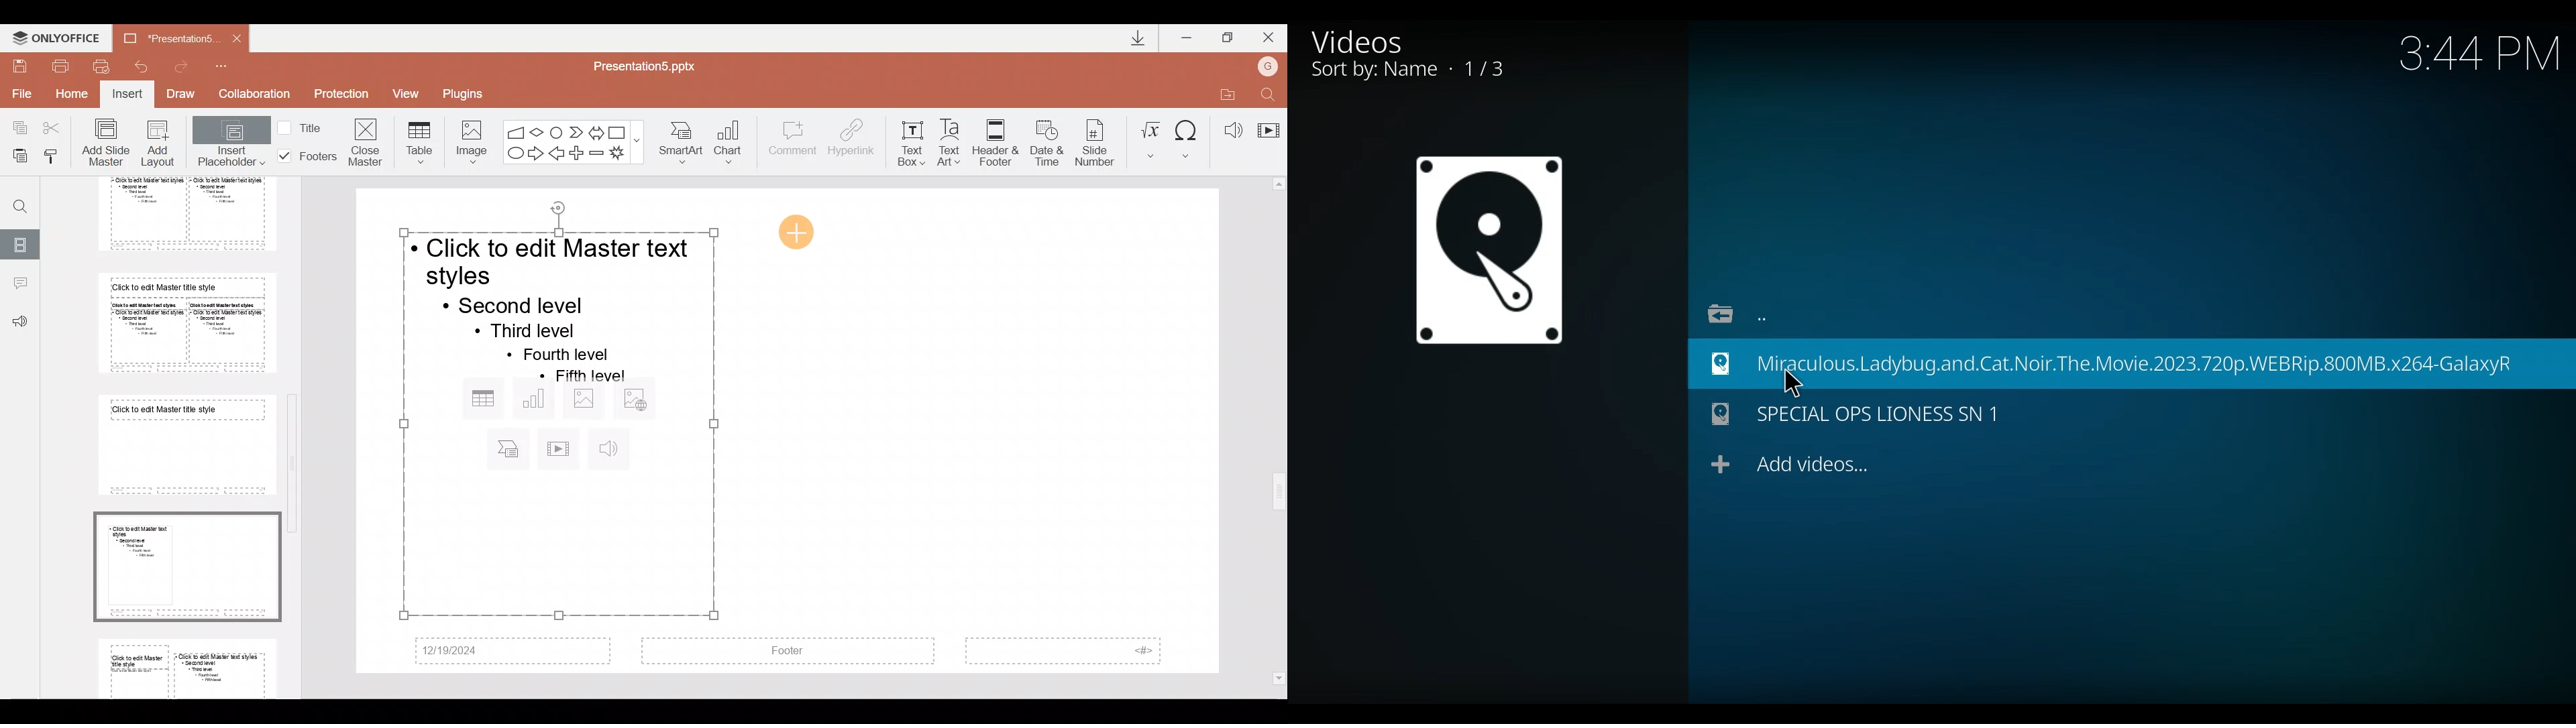 Image resolution: width=2576 pixels, height=728 pixels. Describe the element at coordinates (176, 214) in the screenshot. I see `Slide 5` at that location.